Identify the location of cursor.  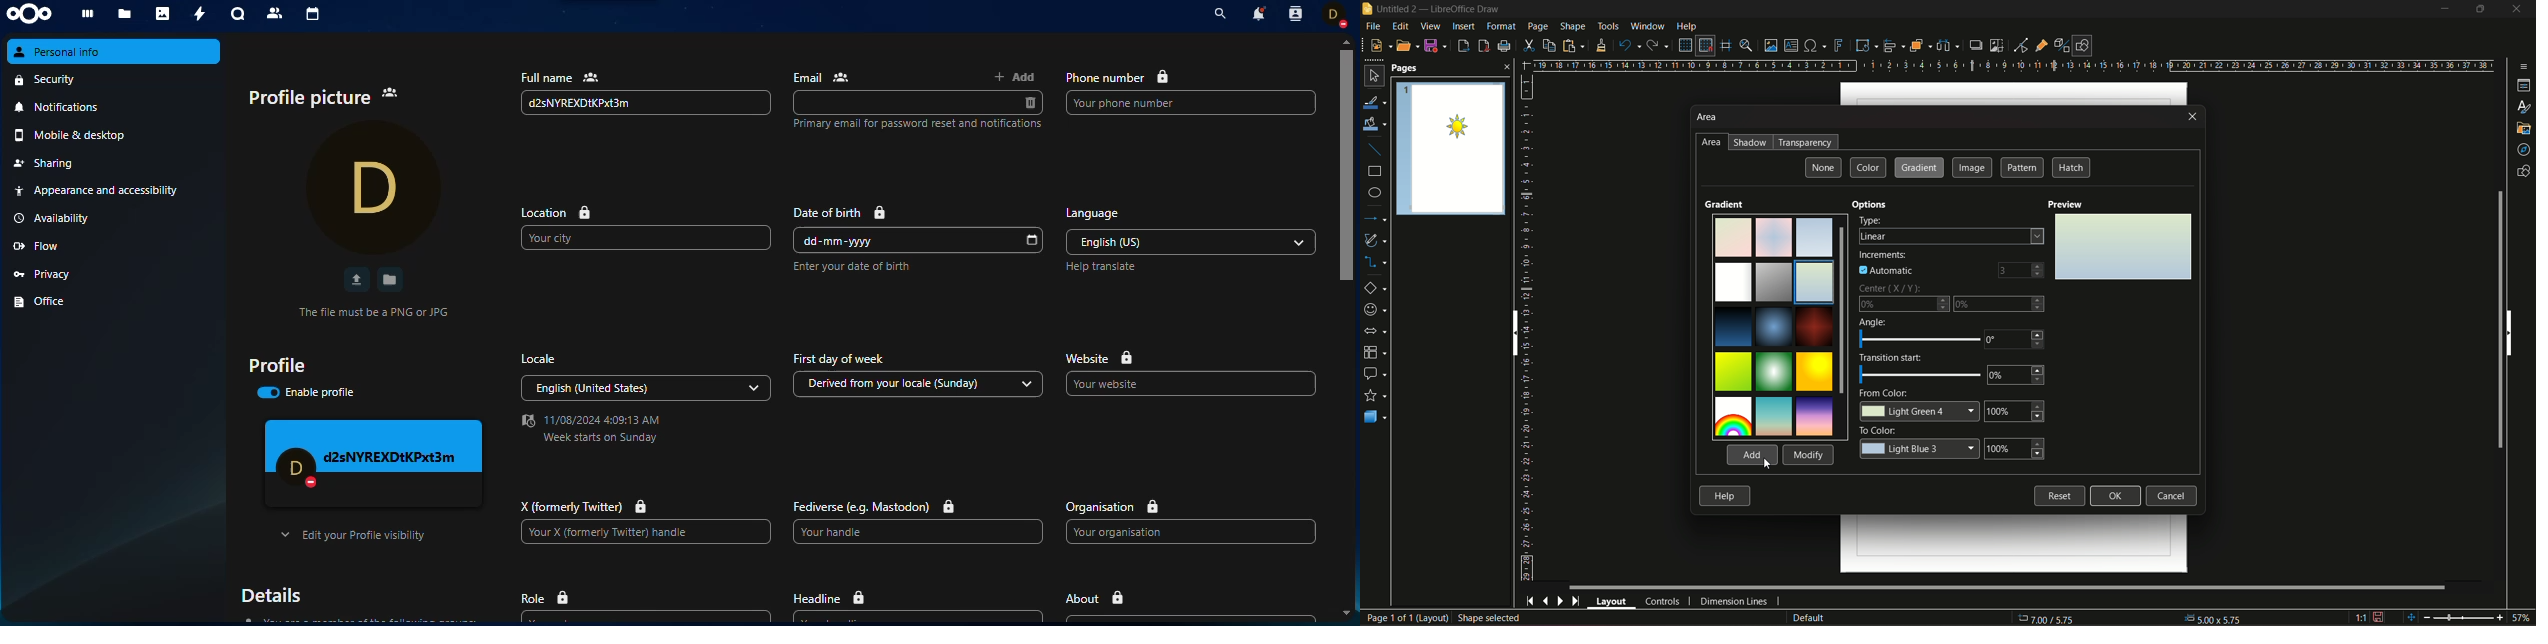
(1754, 458).